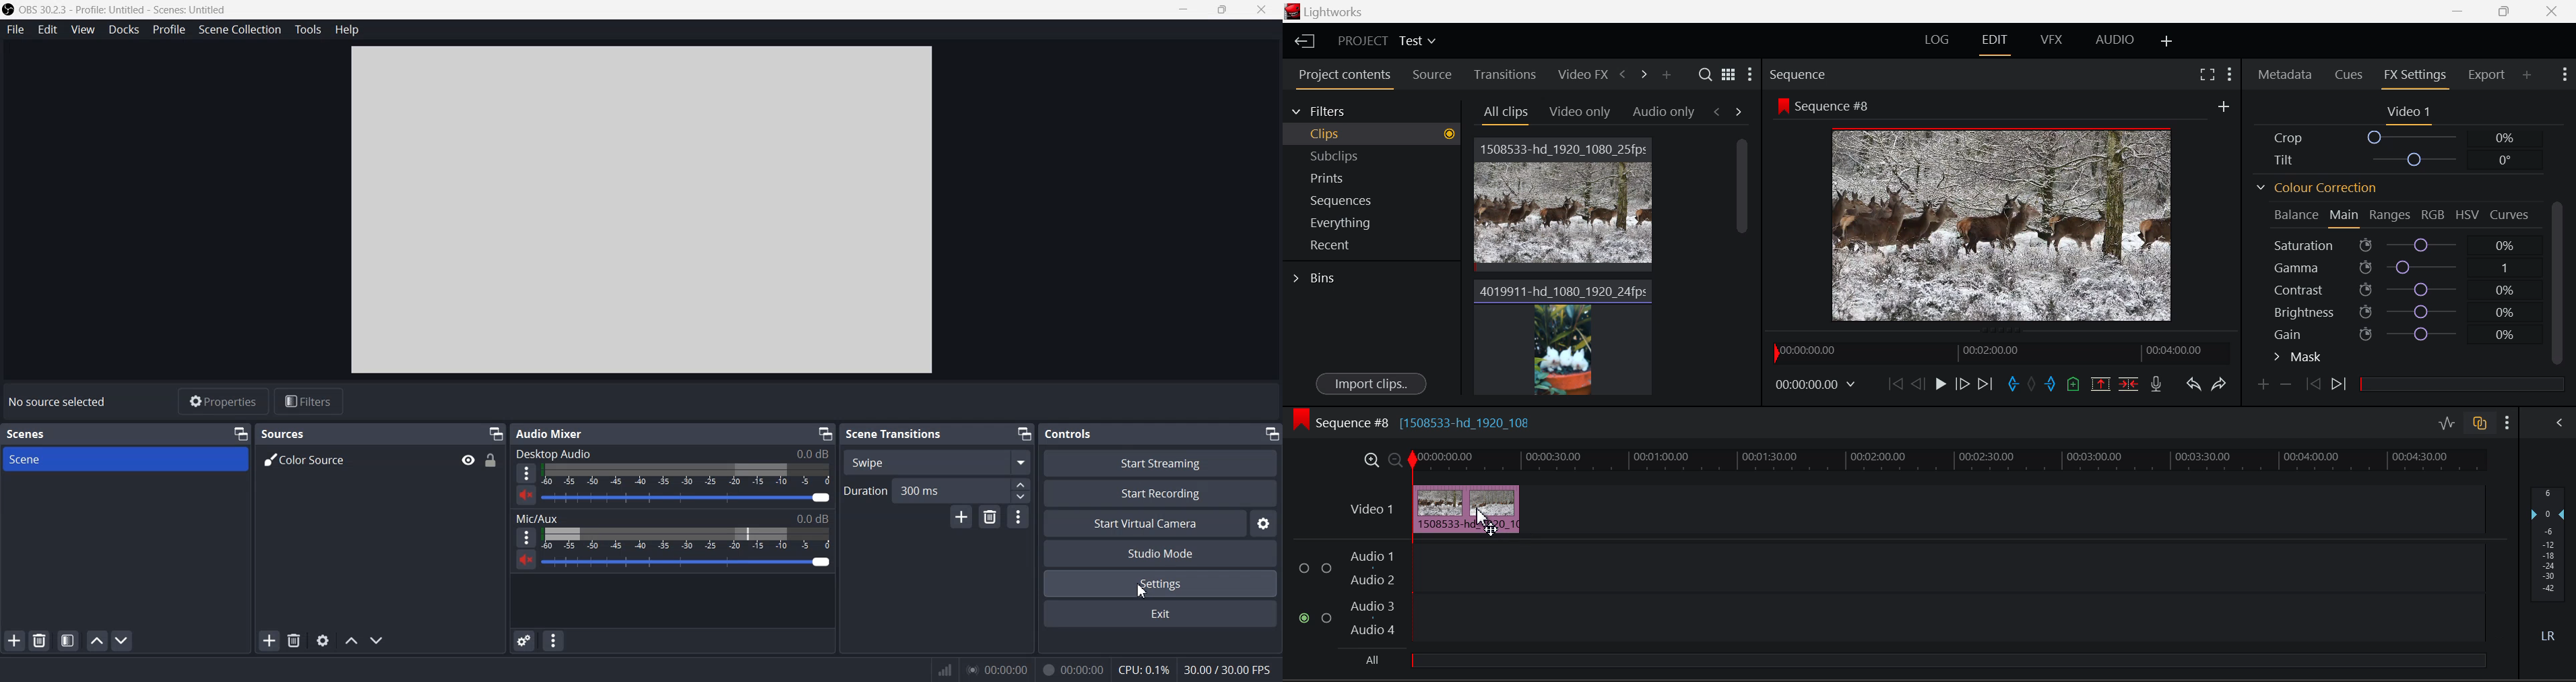 This screenshot has width=2576, height=700. Describe the element at coordinates (97, 641) in the screenshot. I see `Move scene up` at that location.